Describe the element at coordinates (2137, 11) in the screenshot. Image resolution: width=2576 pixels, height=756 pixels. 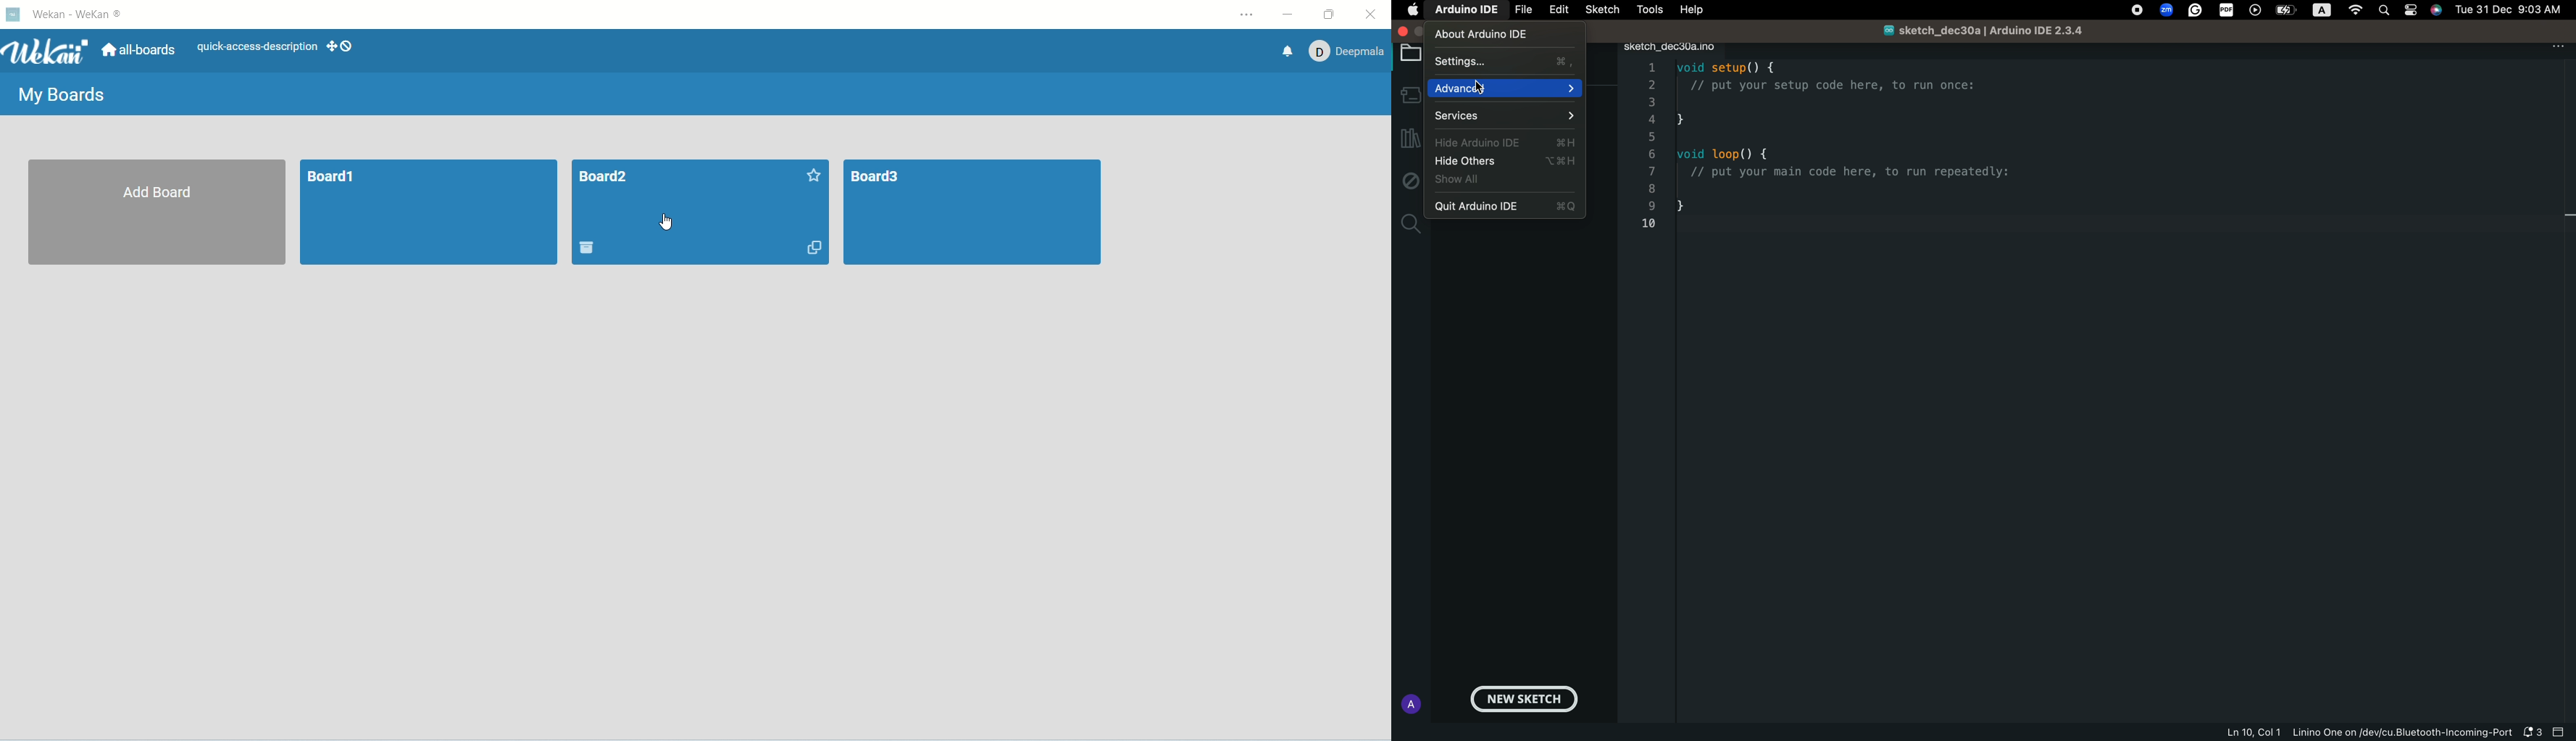
I see `OS control` at that location.